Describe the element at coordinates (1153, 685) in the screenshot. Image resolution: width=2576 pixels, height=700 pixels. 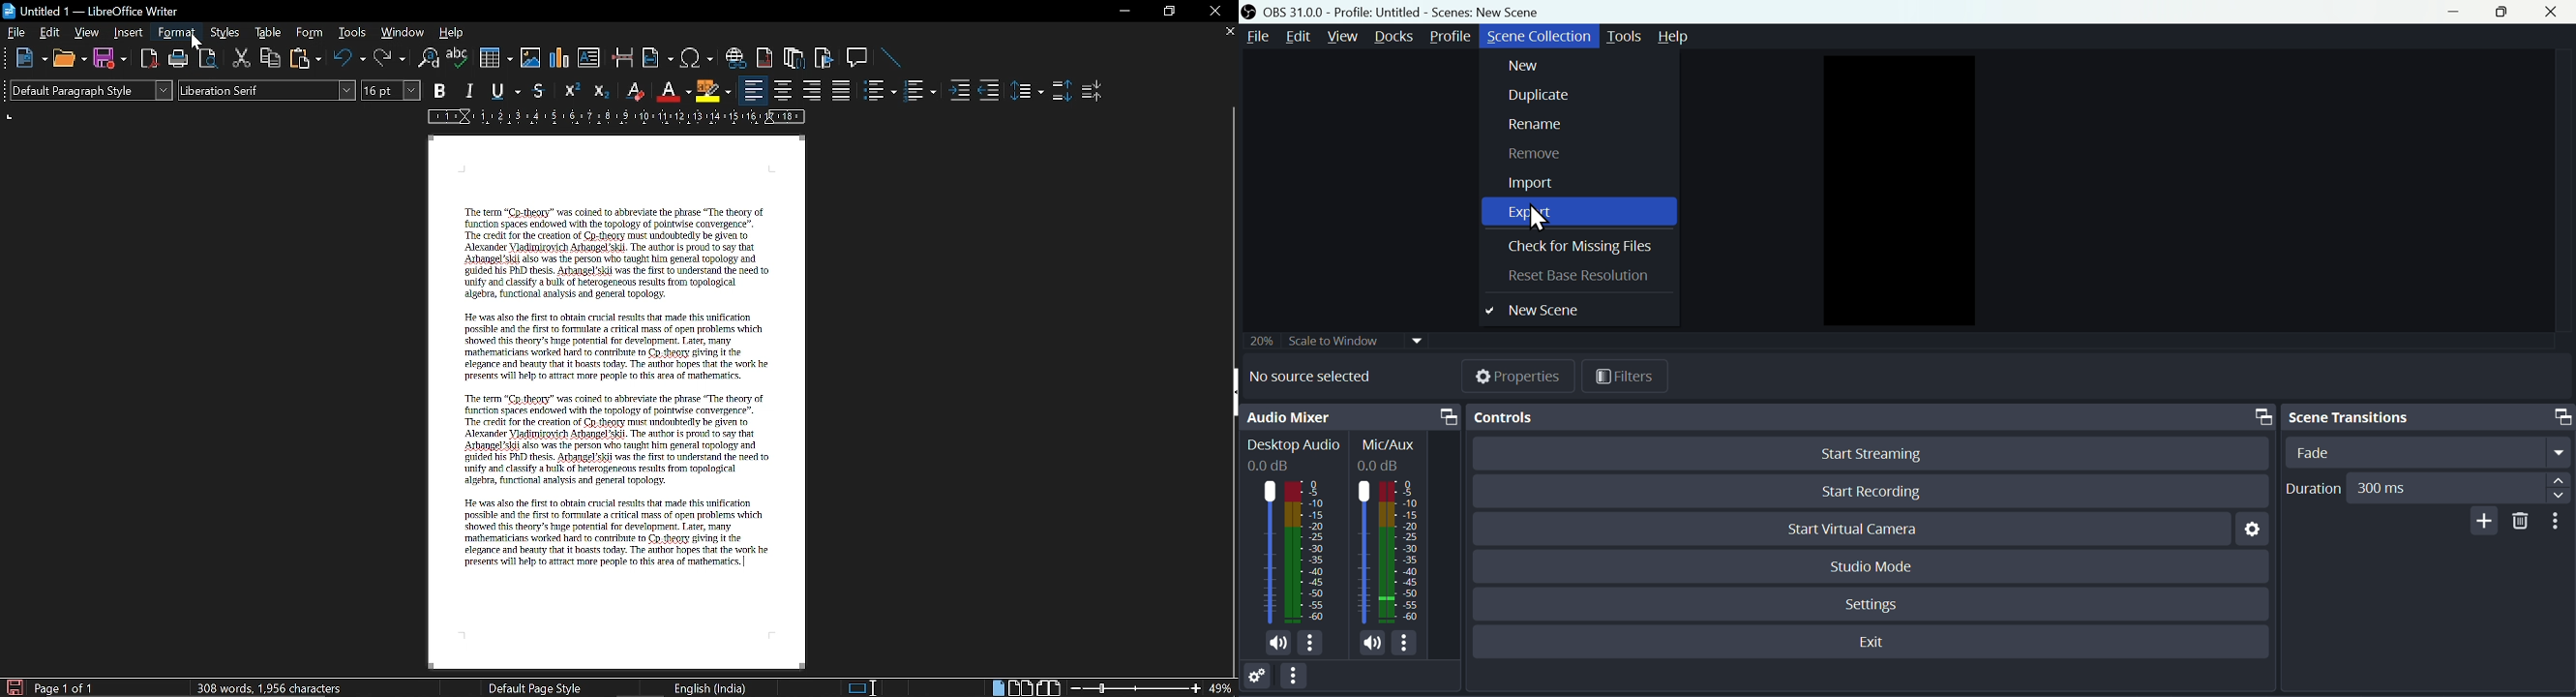
I see `change zoom` at that location.